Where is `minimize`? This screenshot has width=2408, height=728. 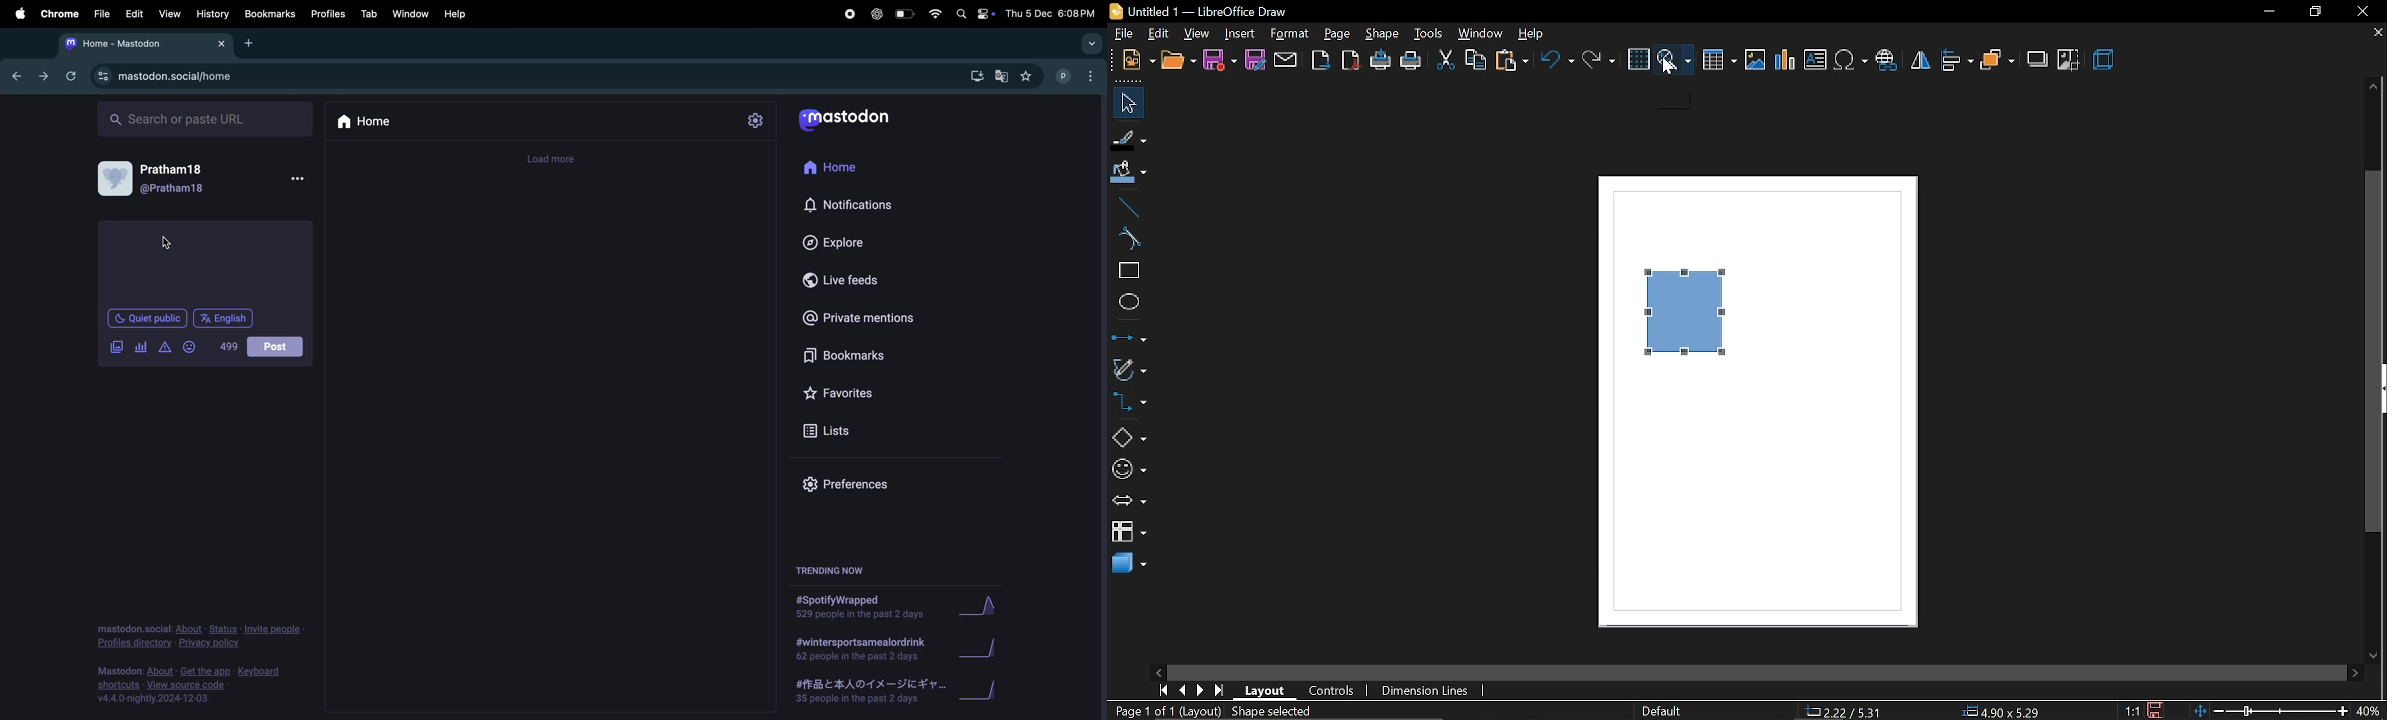
minimize is located at coordinates (2268, 13).